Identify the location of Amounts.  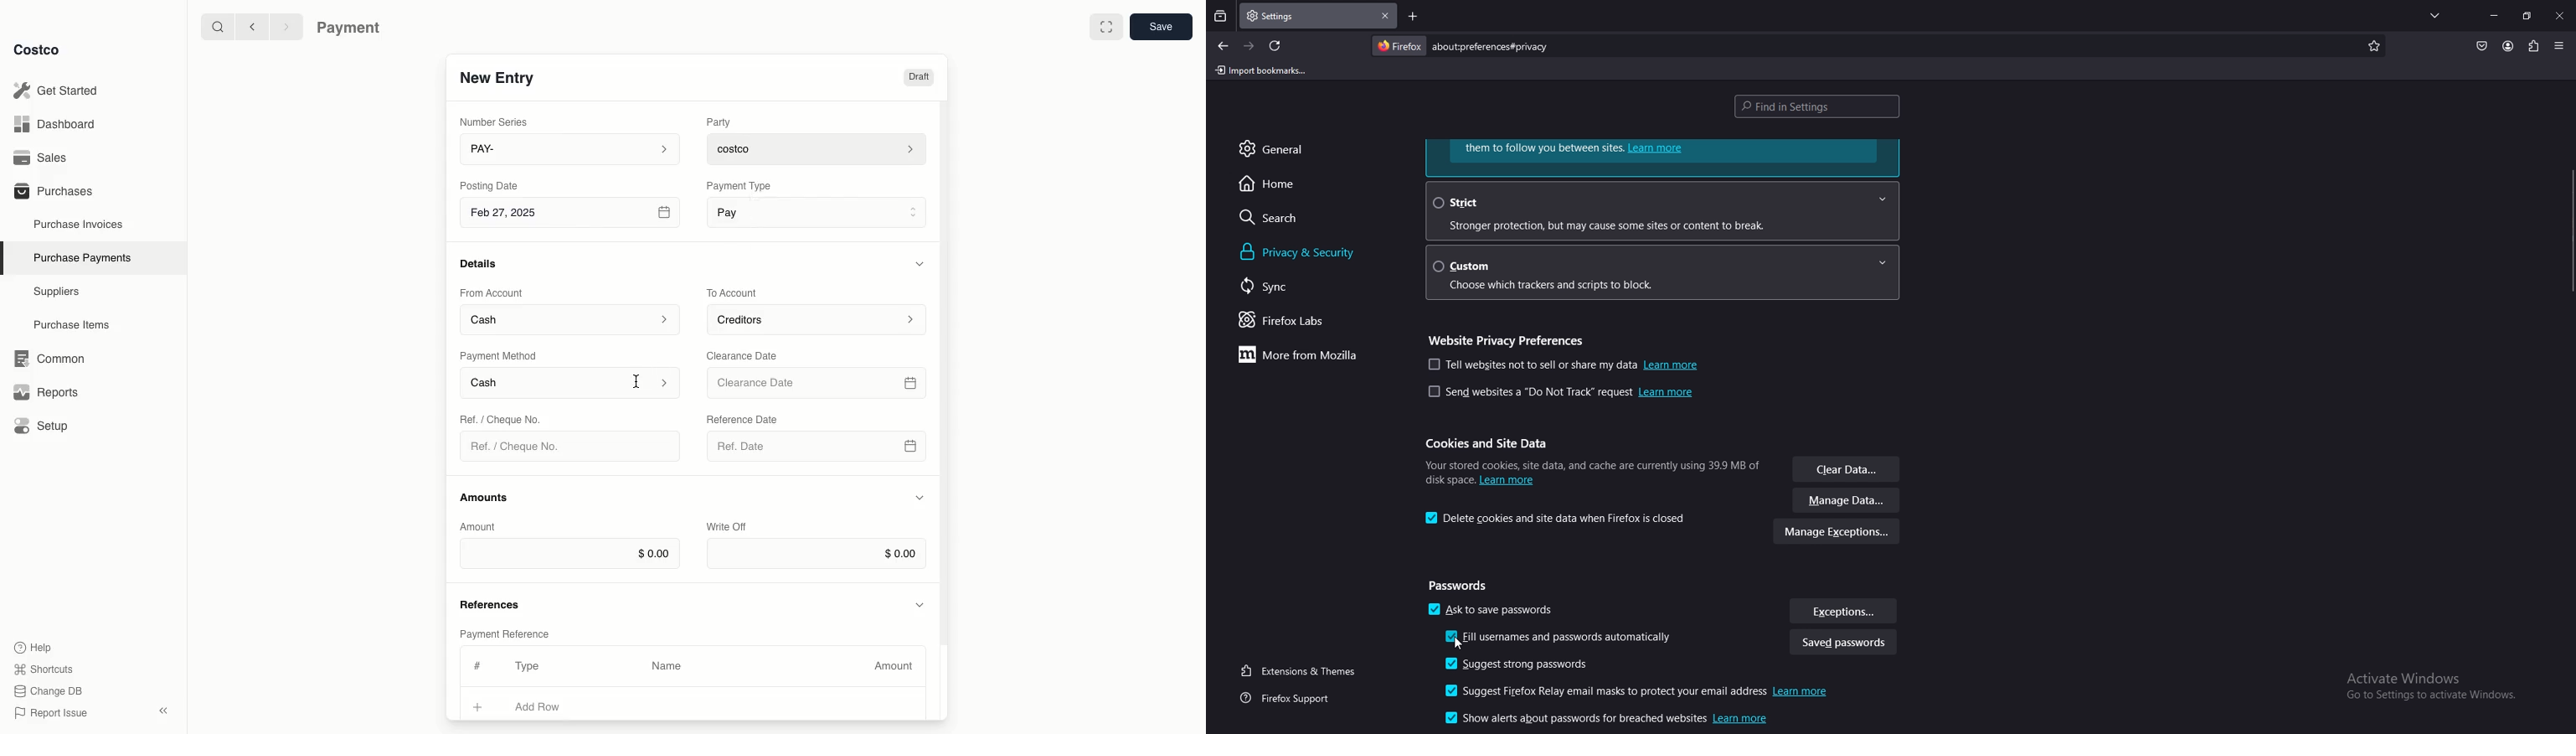
(486, 497).